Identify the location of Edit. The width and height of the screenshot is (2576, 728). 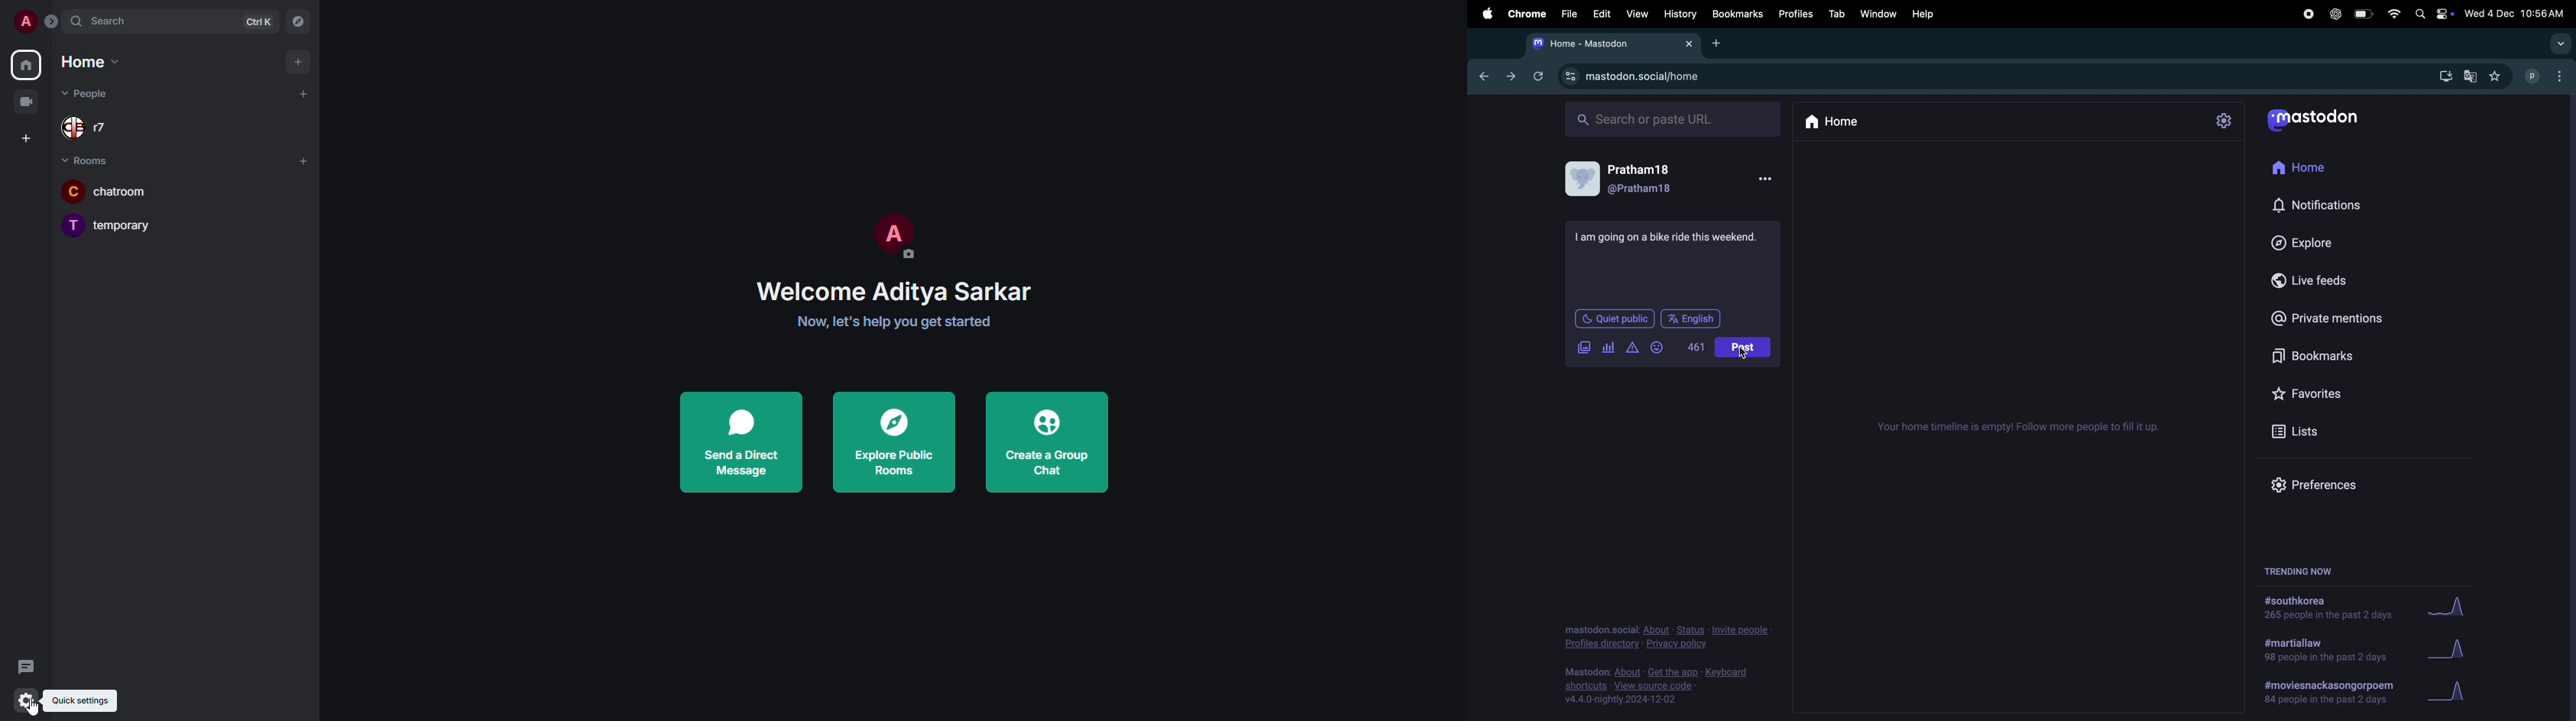
(1603, 12).